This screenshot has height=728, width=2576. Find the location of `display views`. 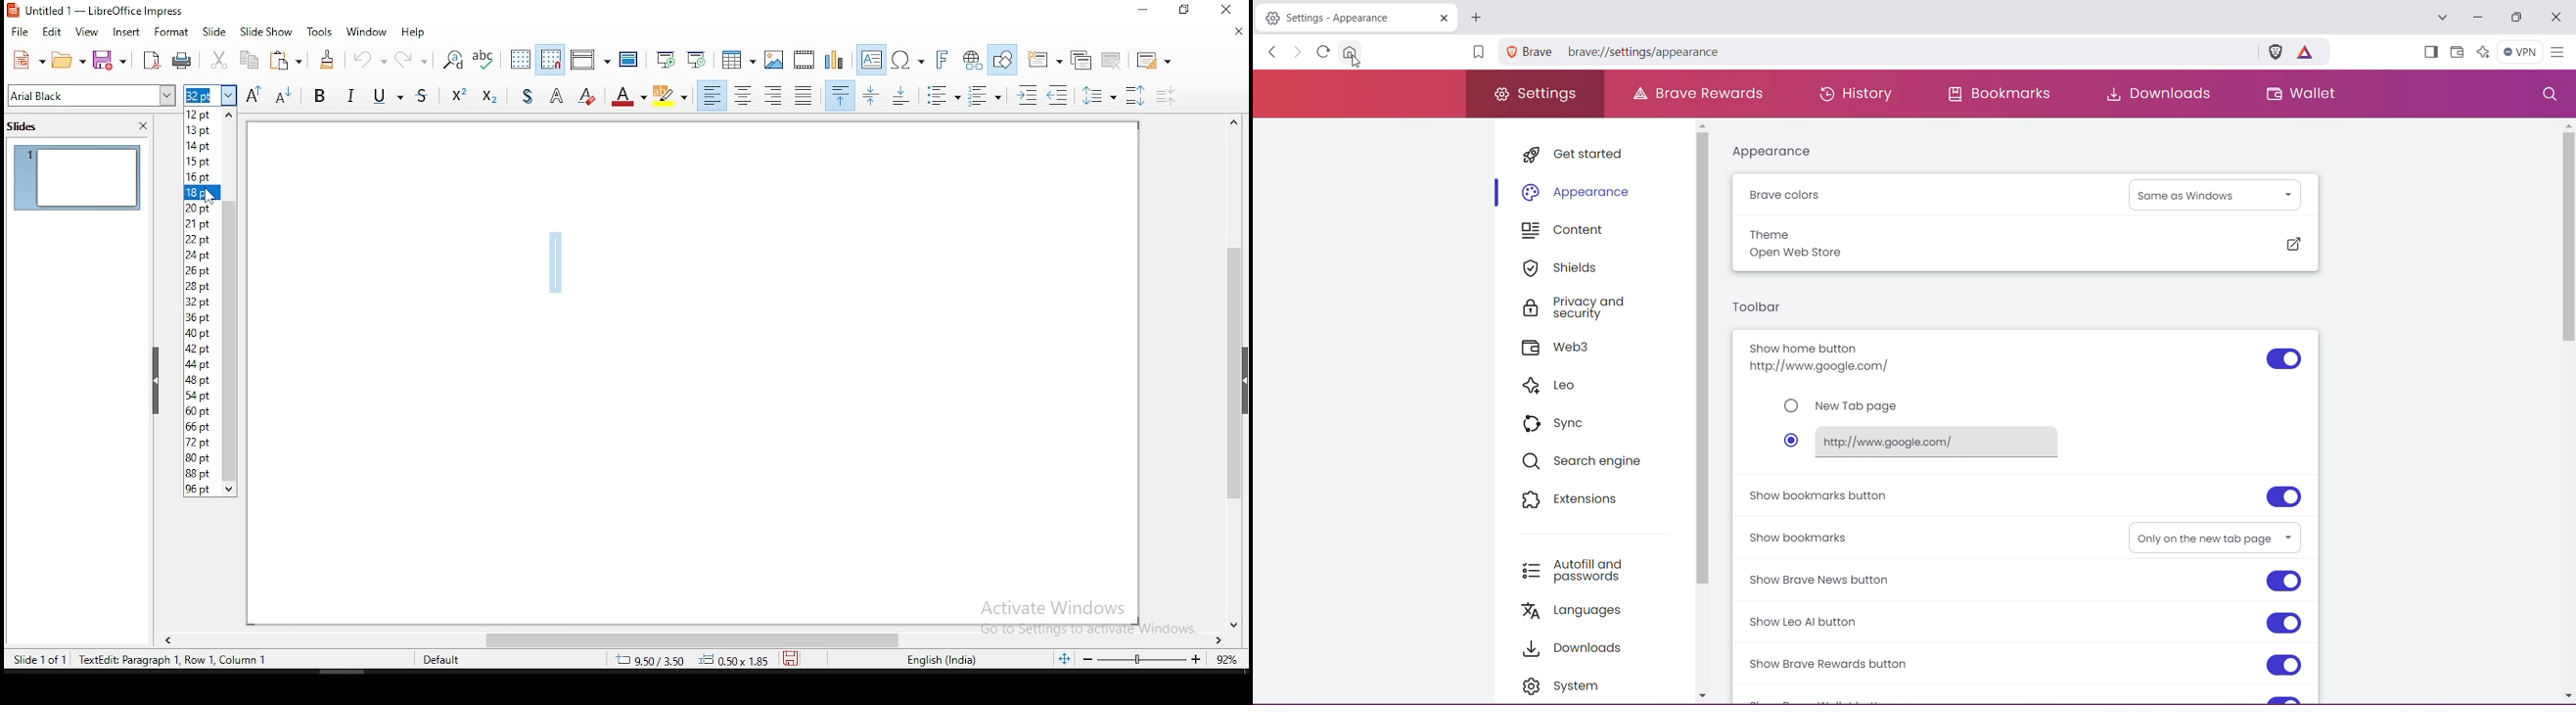

display views is located at coordinates (590, 59).